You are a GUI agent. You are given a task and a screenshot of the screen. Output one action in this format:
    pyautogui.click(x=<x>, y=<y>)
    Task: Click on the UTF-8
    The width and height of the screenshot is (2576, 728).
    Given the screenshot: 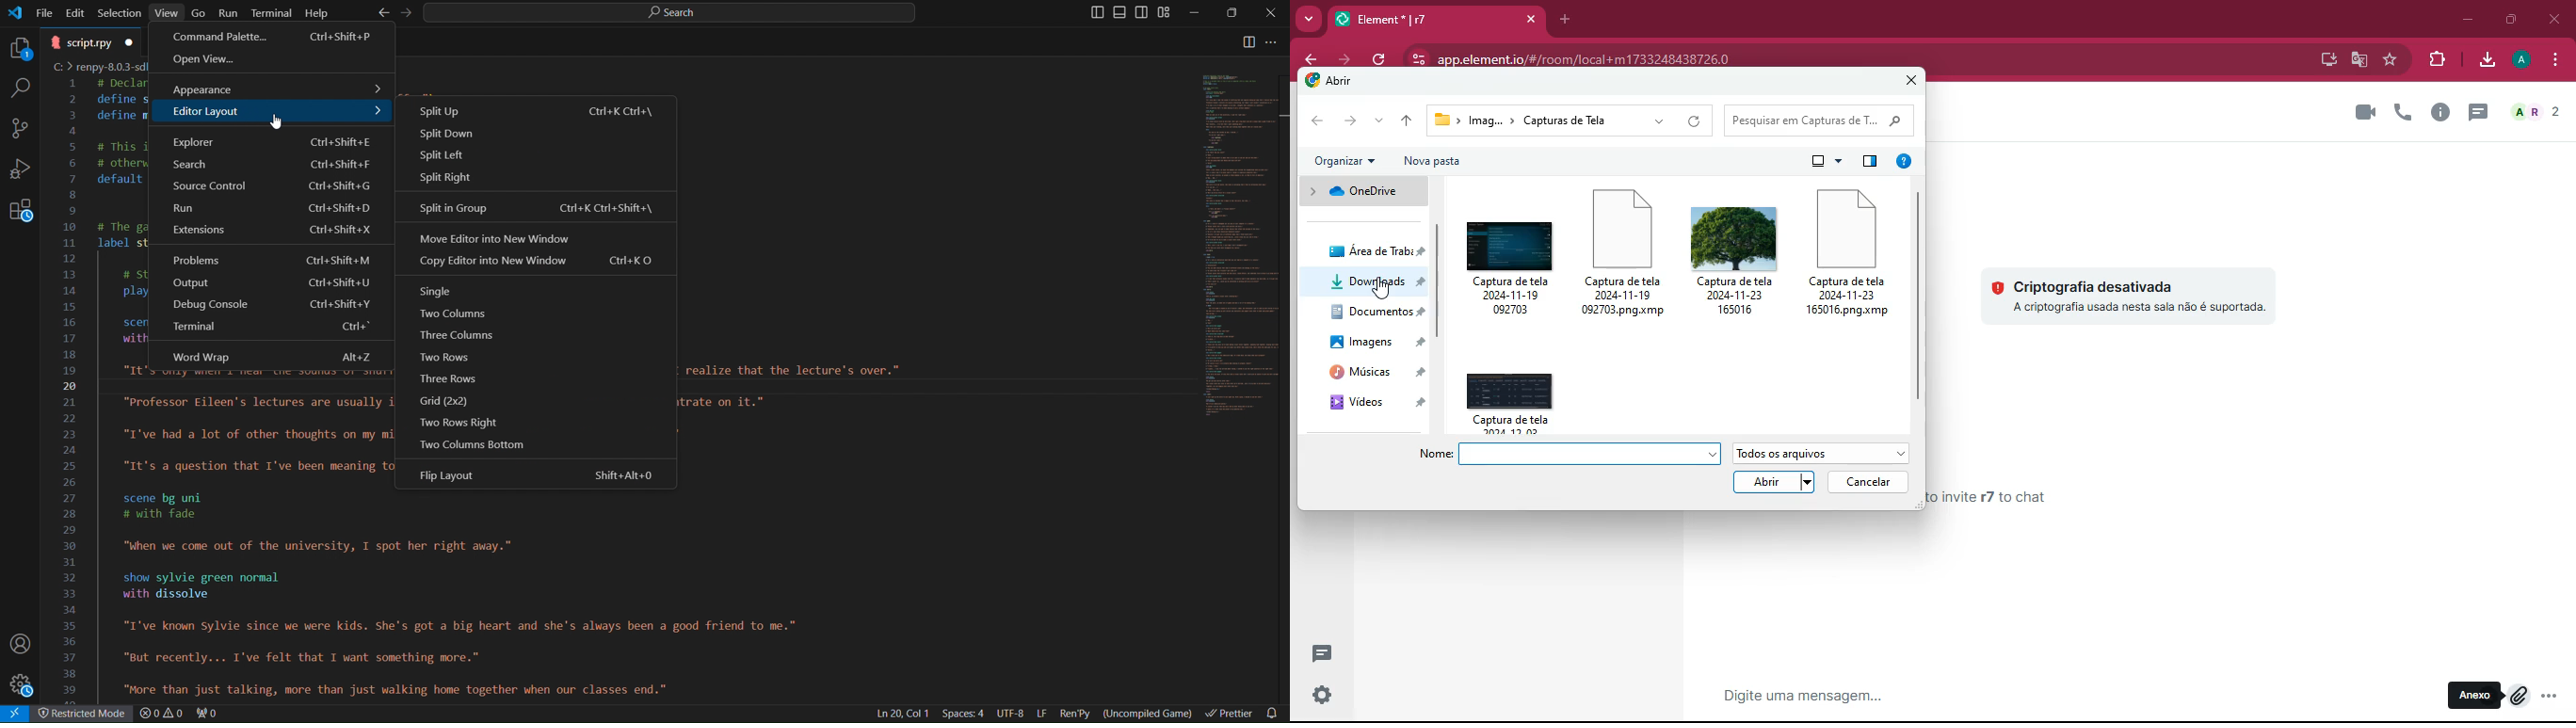 What is the action you would take?
    pyautogui.click(x=1011, y=714)
    